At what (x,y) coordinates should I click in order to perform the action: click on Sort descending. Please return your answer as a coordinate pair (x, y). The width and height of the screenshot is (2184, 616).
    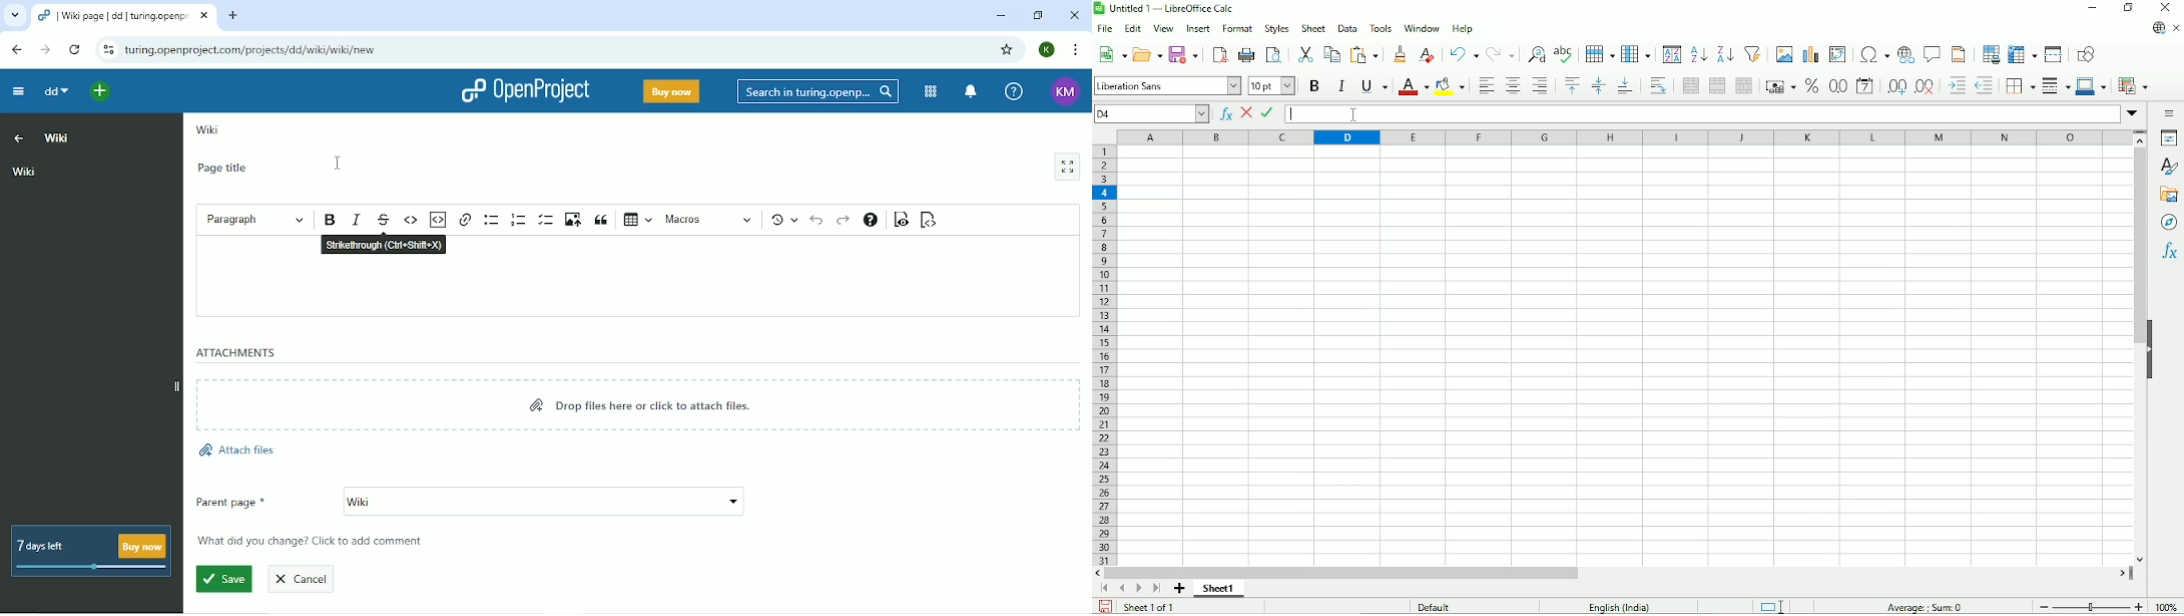
    Looking at the image, I should click on (1725, 54).